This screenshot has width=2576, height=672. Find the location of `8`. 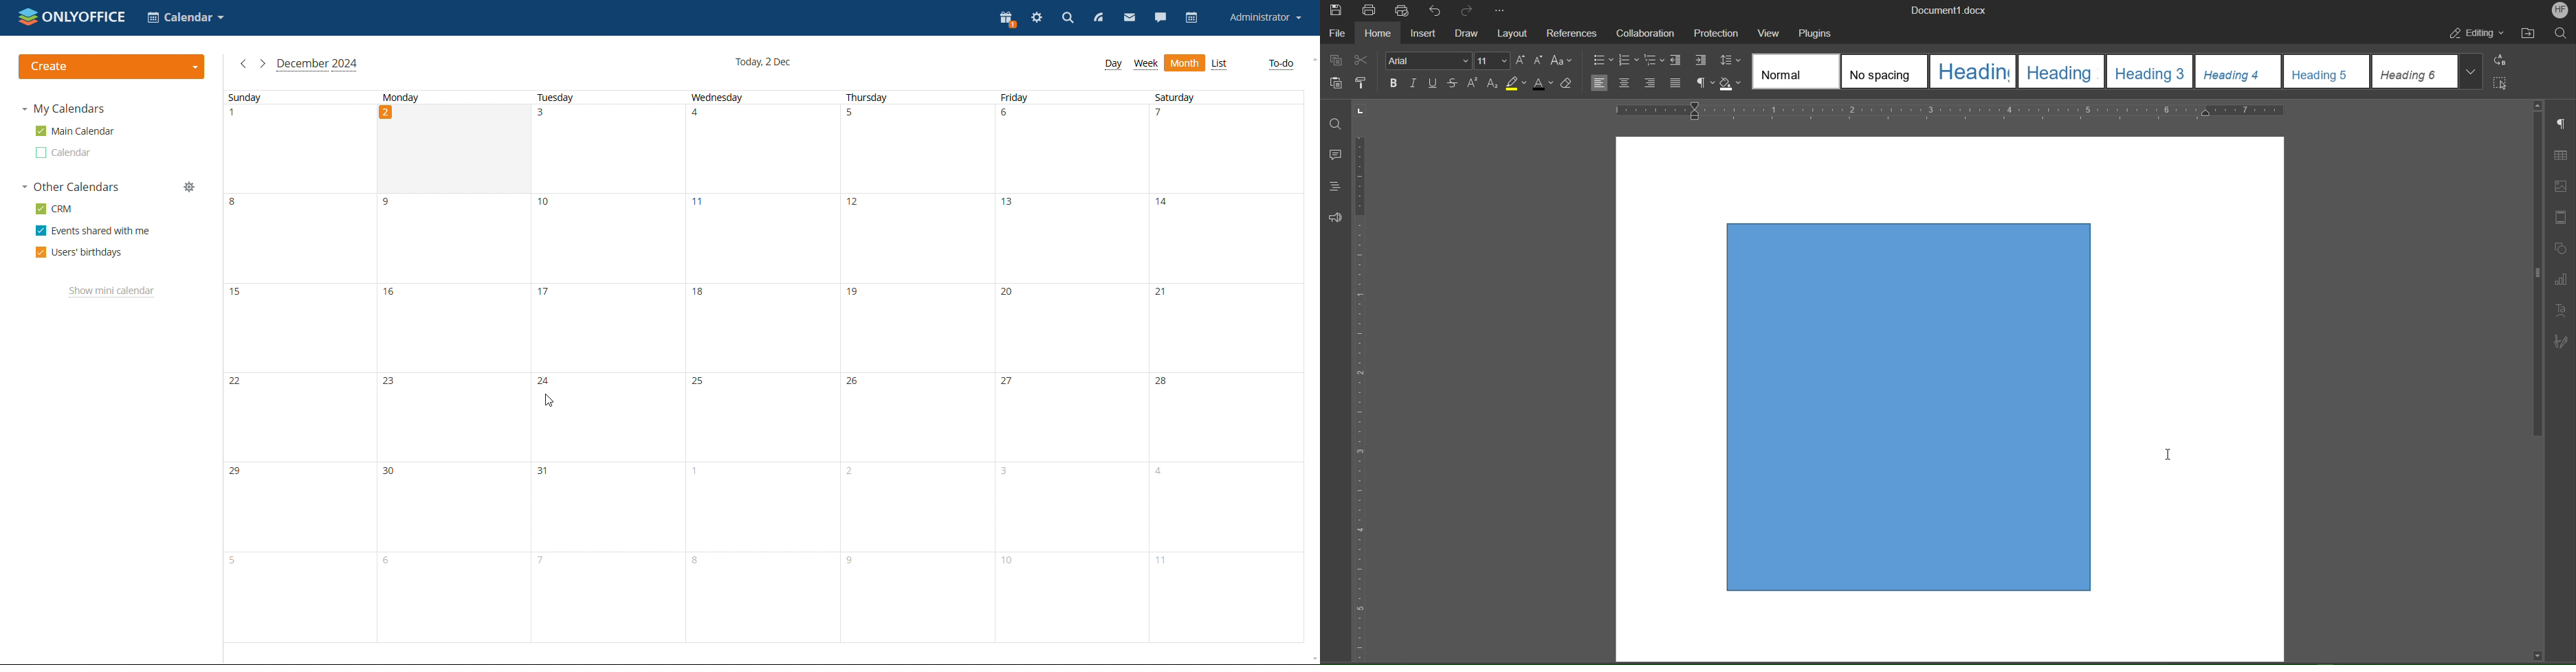

8 is located at coordinates (239, 205).